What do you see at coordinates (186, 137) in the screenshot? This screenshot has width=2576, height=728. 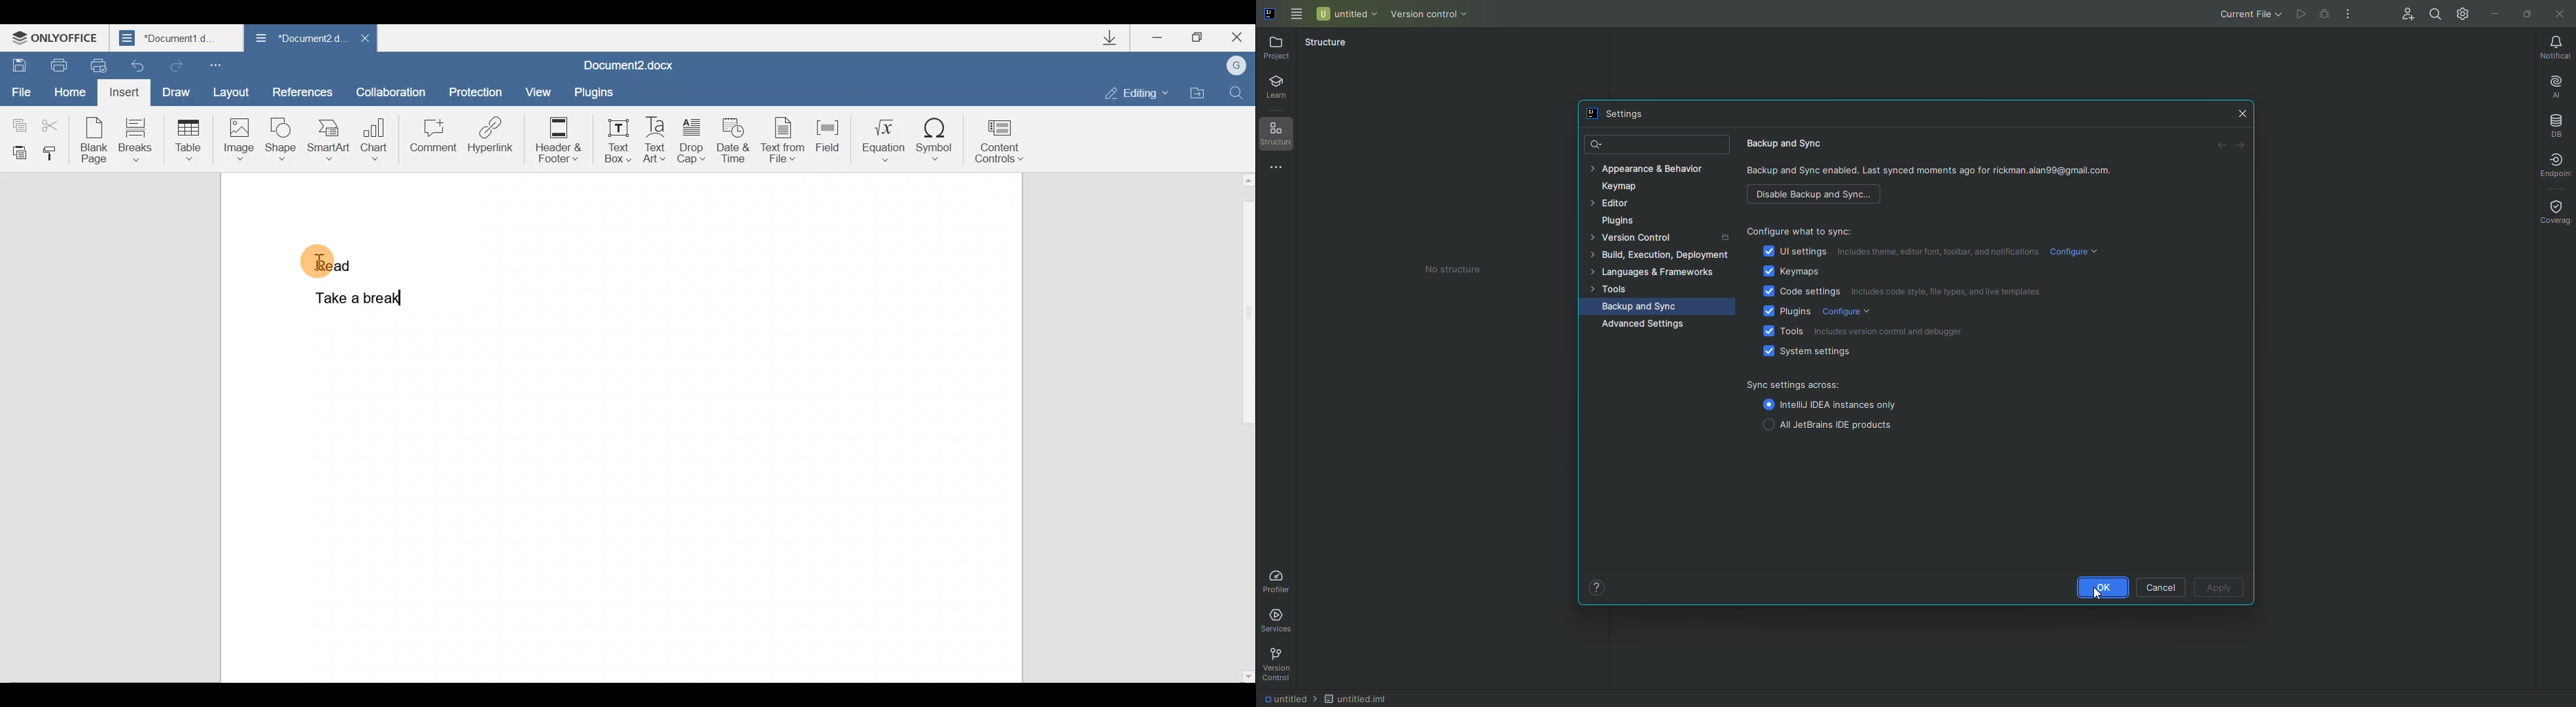 I see `Table` at bounding box center [186, 137].